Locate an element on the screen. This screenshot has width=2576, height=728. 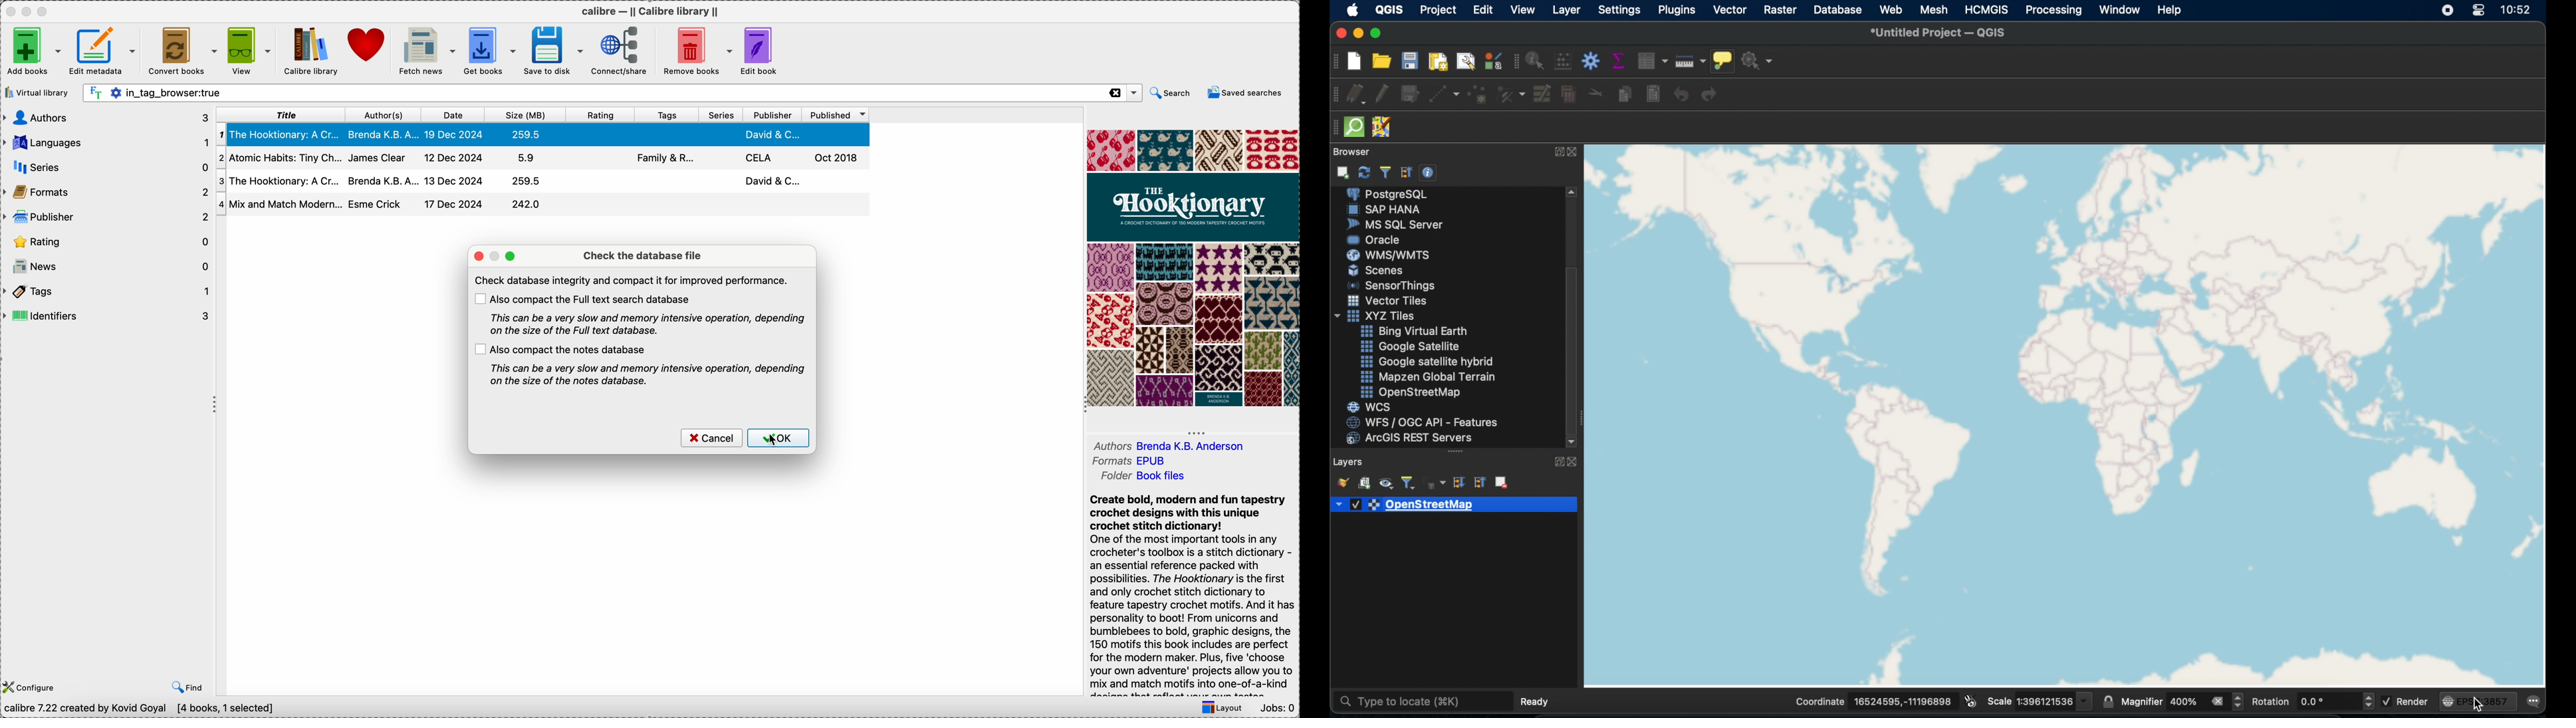
save project is located at coordinates (1409, 61).